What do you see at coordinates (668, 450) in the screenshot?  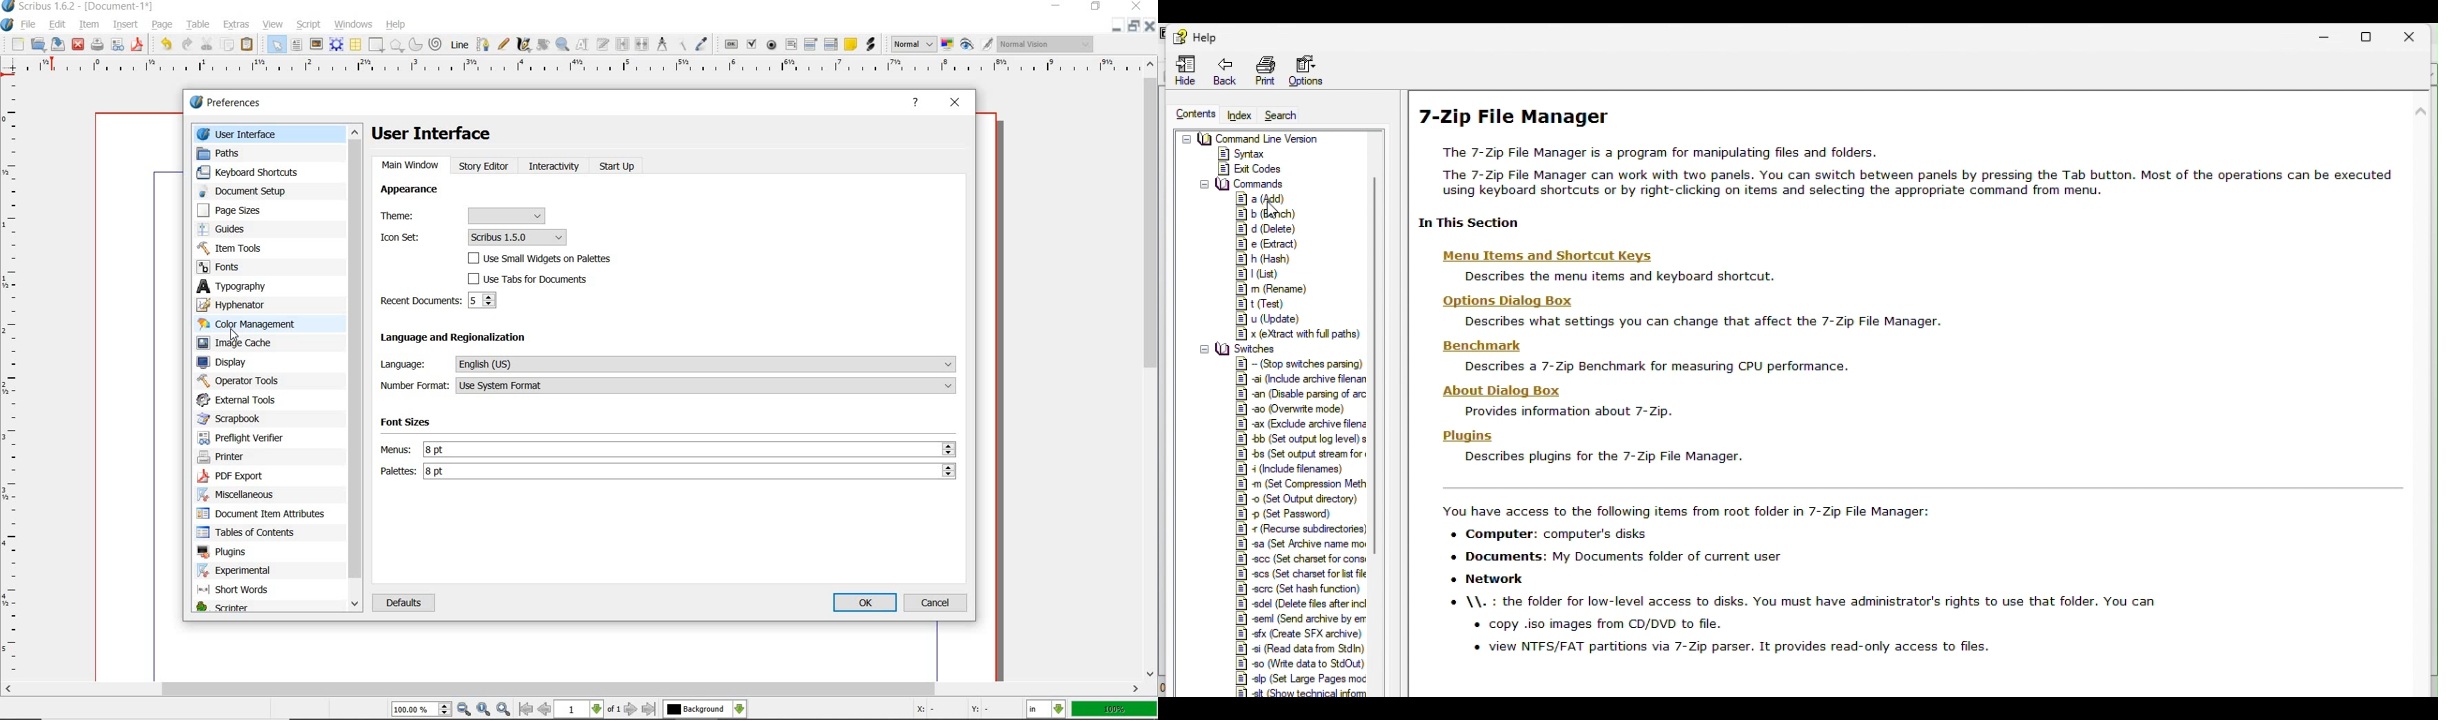 I see `Menus` at bounding box center [668, 450].